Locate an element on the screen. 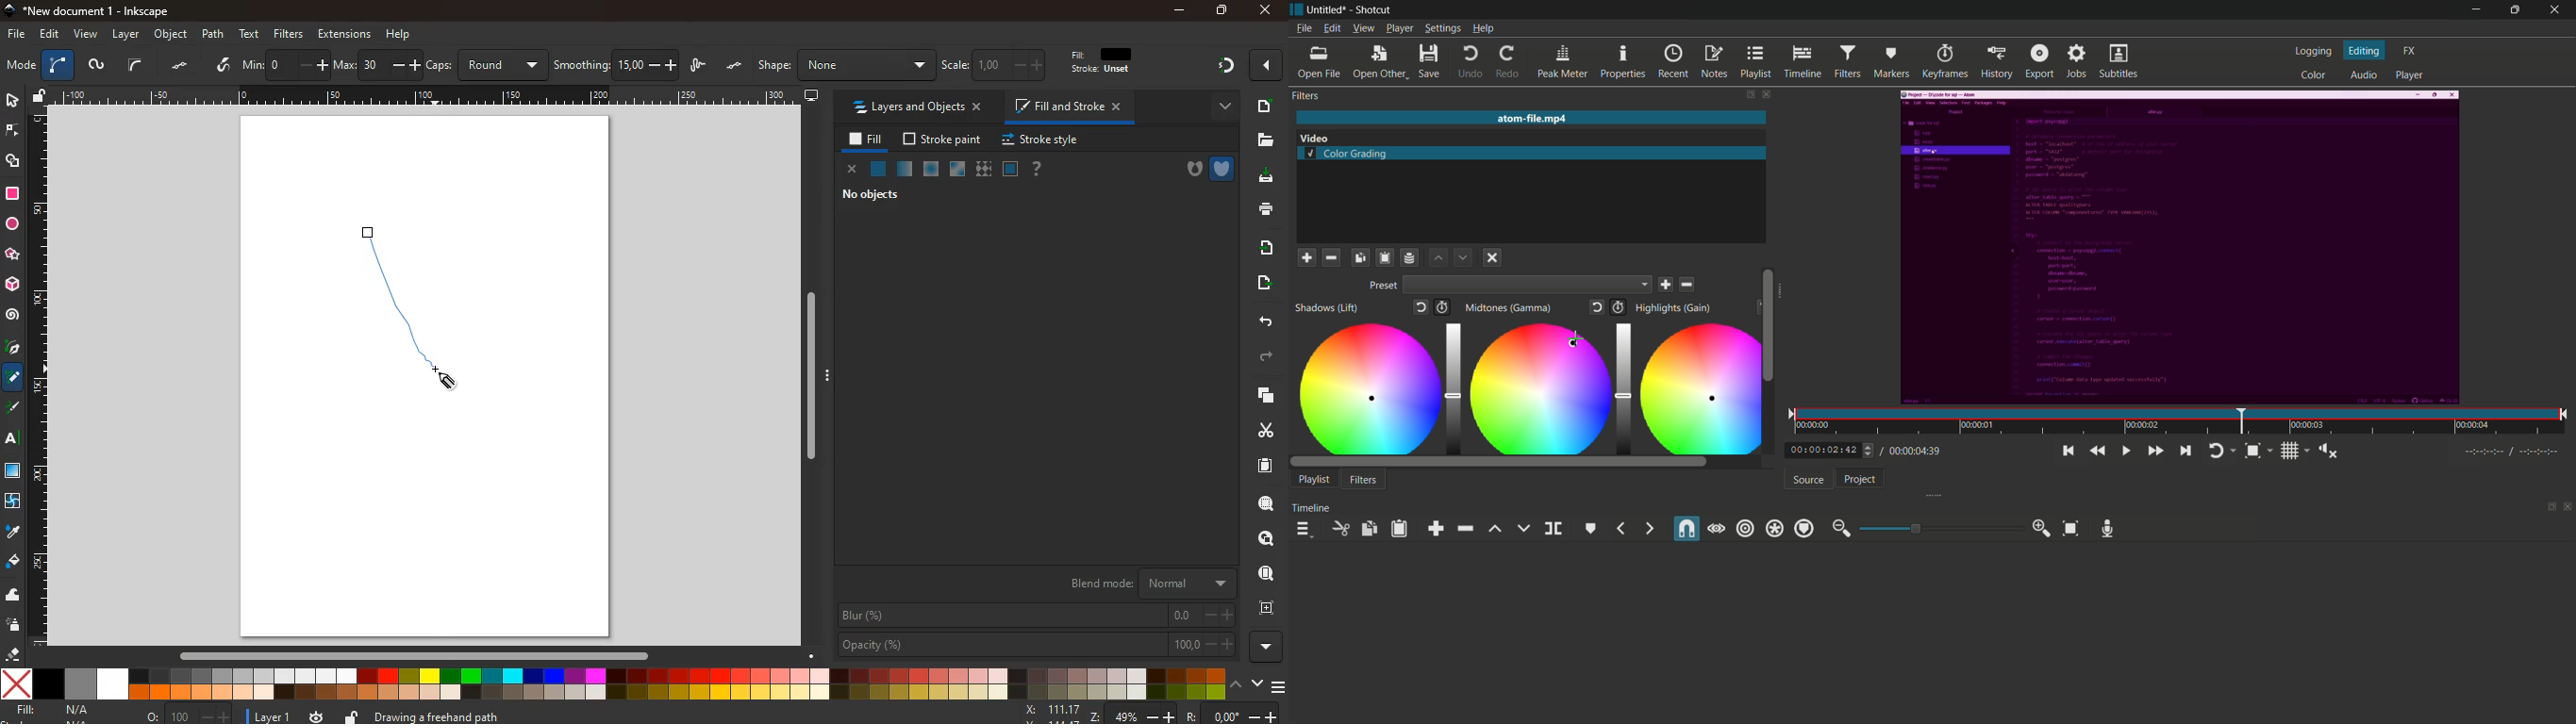 The width and height of the screenshot is (2576, 728). previous marker is located at coordinates (1622, 528).